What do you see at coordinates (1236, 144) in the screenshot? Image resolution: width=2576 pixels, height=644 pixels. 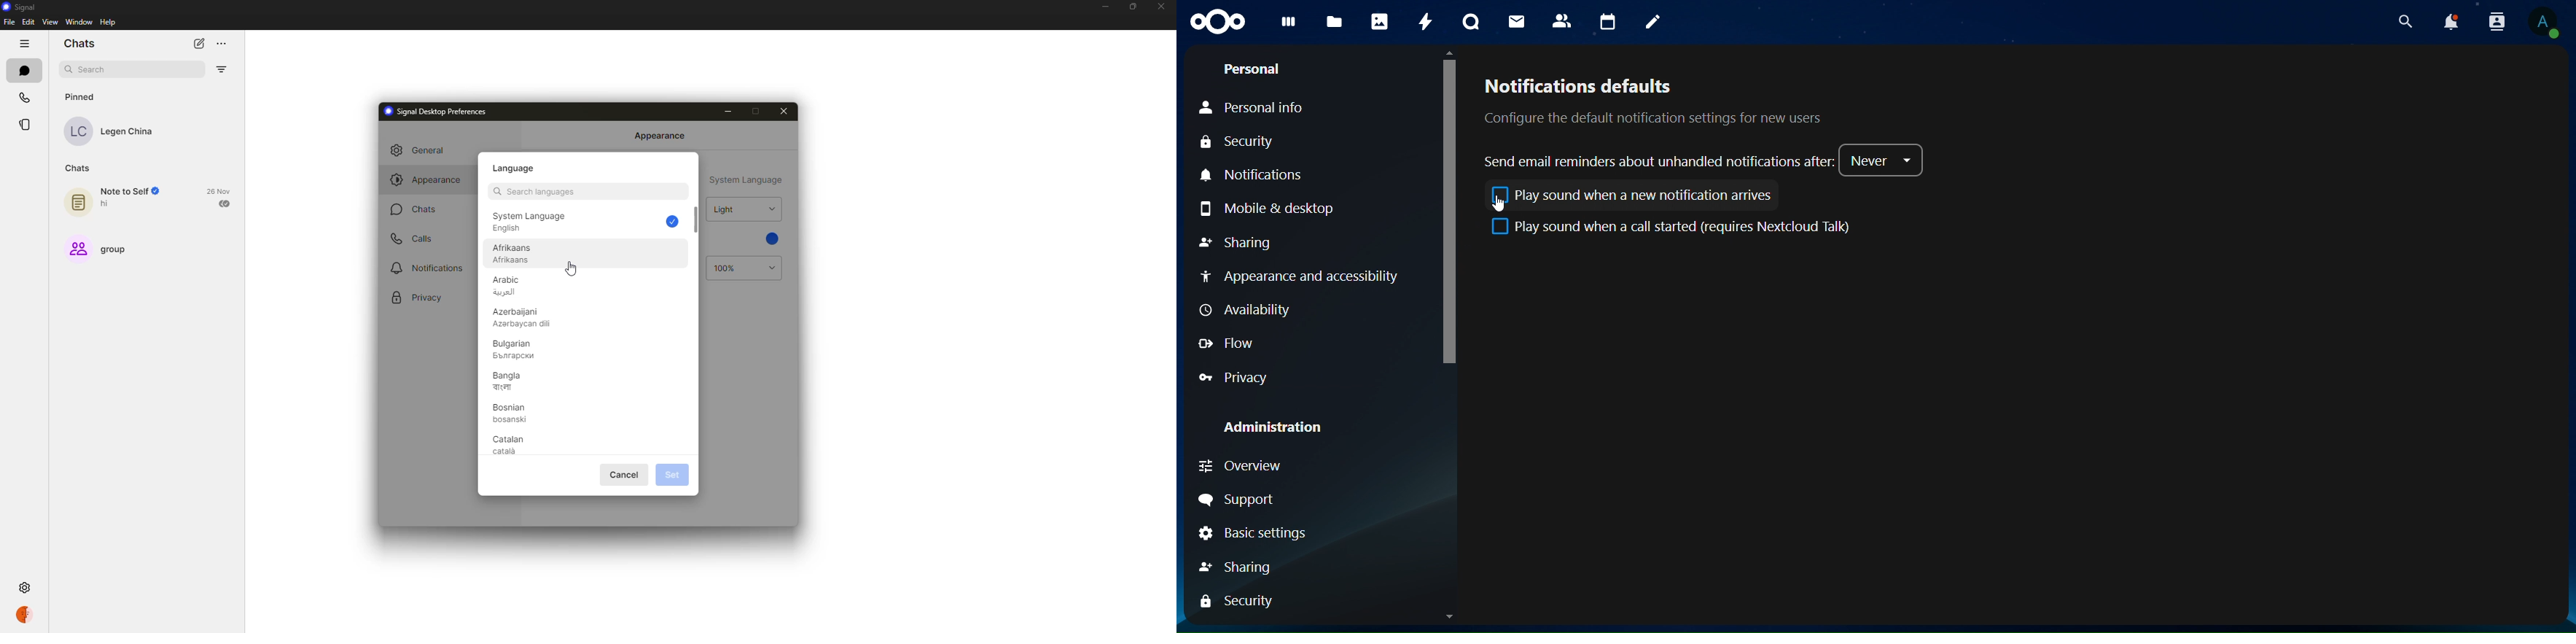 I see `Security` at bounding box center [1236, 144].